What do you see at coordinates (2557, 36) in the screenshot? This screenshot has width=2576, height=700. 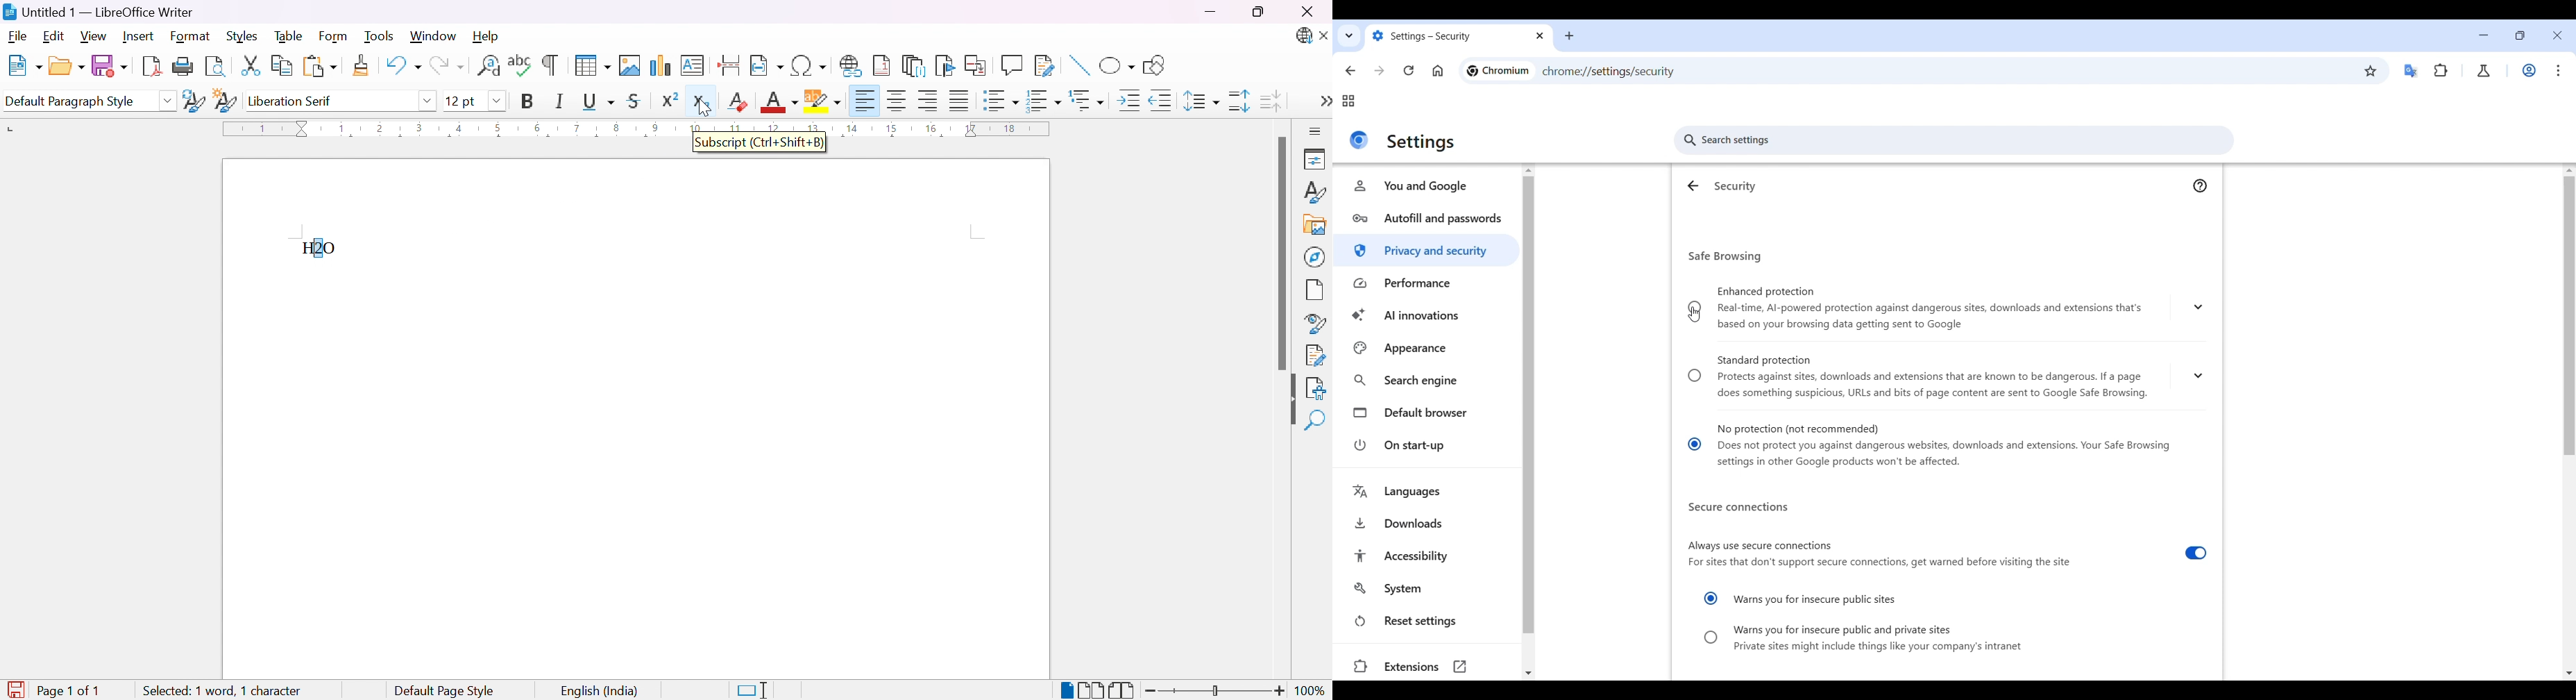 I see `Close interface` at bounding box center [2557, 36].